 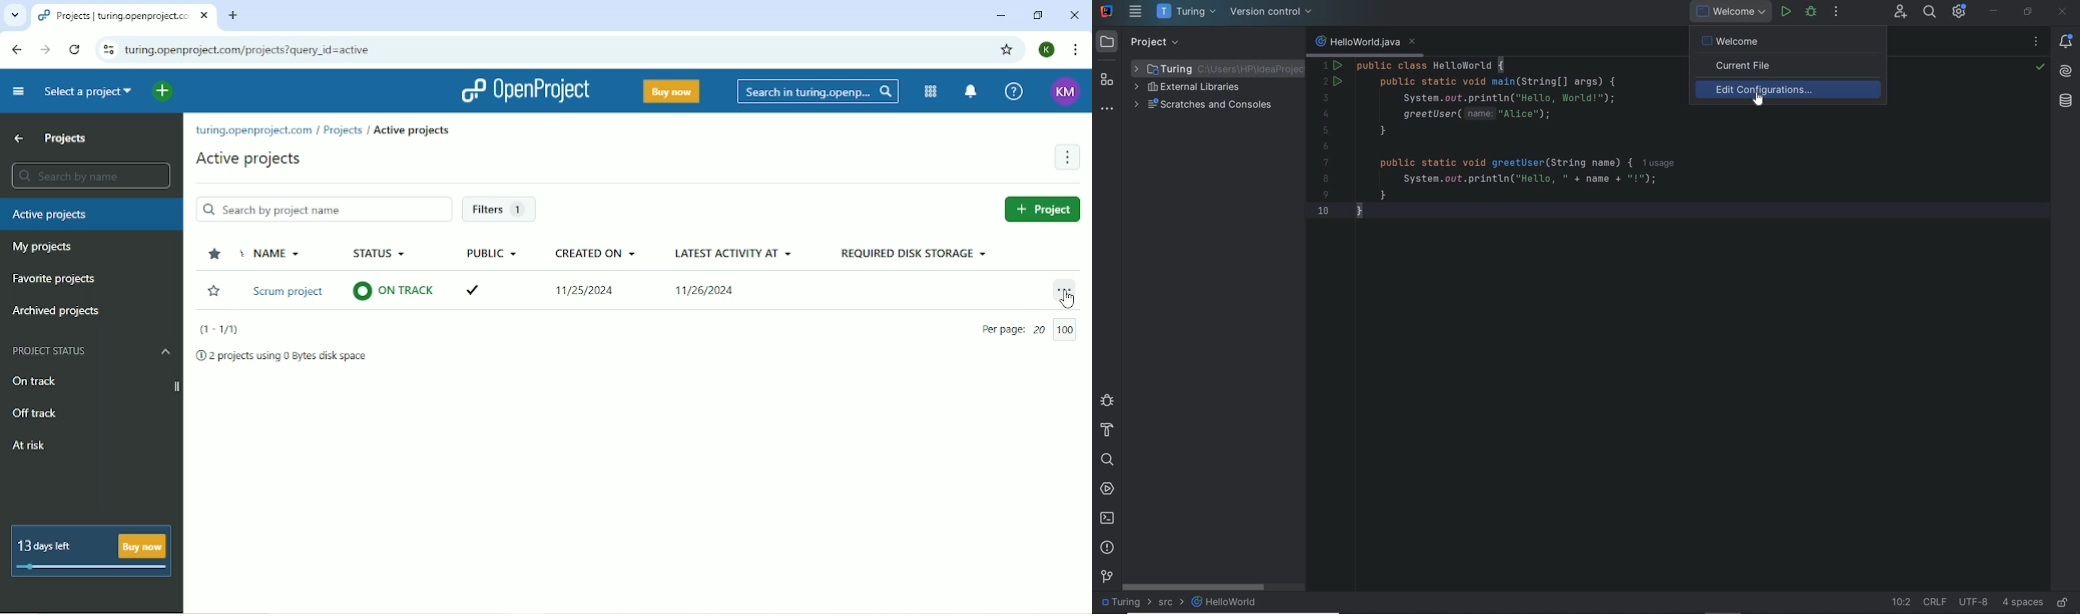 What do you see at coordinates (1072, 50) in the screenshot?
I see `Customize and control google chrome` at bounding box center [1072, 50].